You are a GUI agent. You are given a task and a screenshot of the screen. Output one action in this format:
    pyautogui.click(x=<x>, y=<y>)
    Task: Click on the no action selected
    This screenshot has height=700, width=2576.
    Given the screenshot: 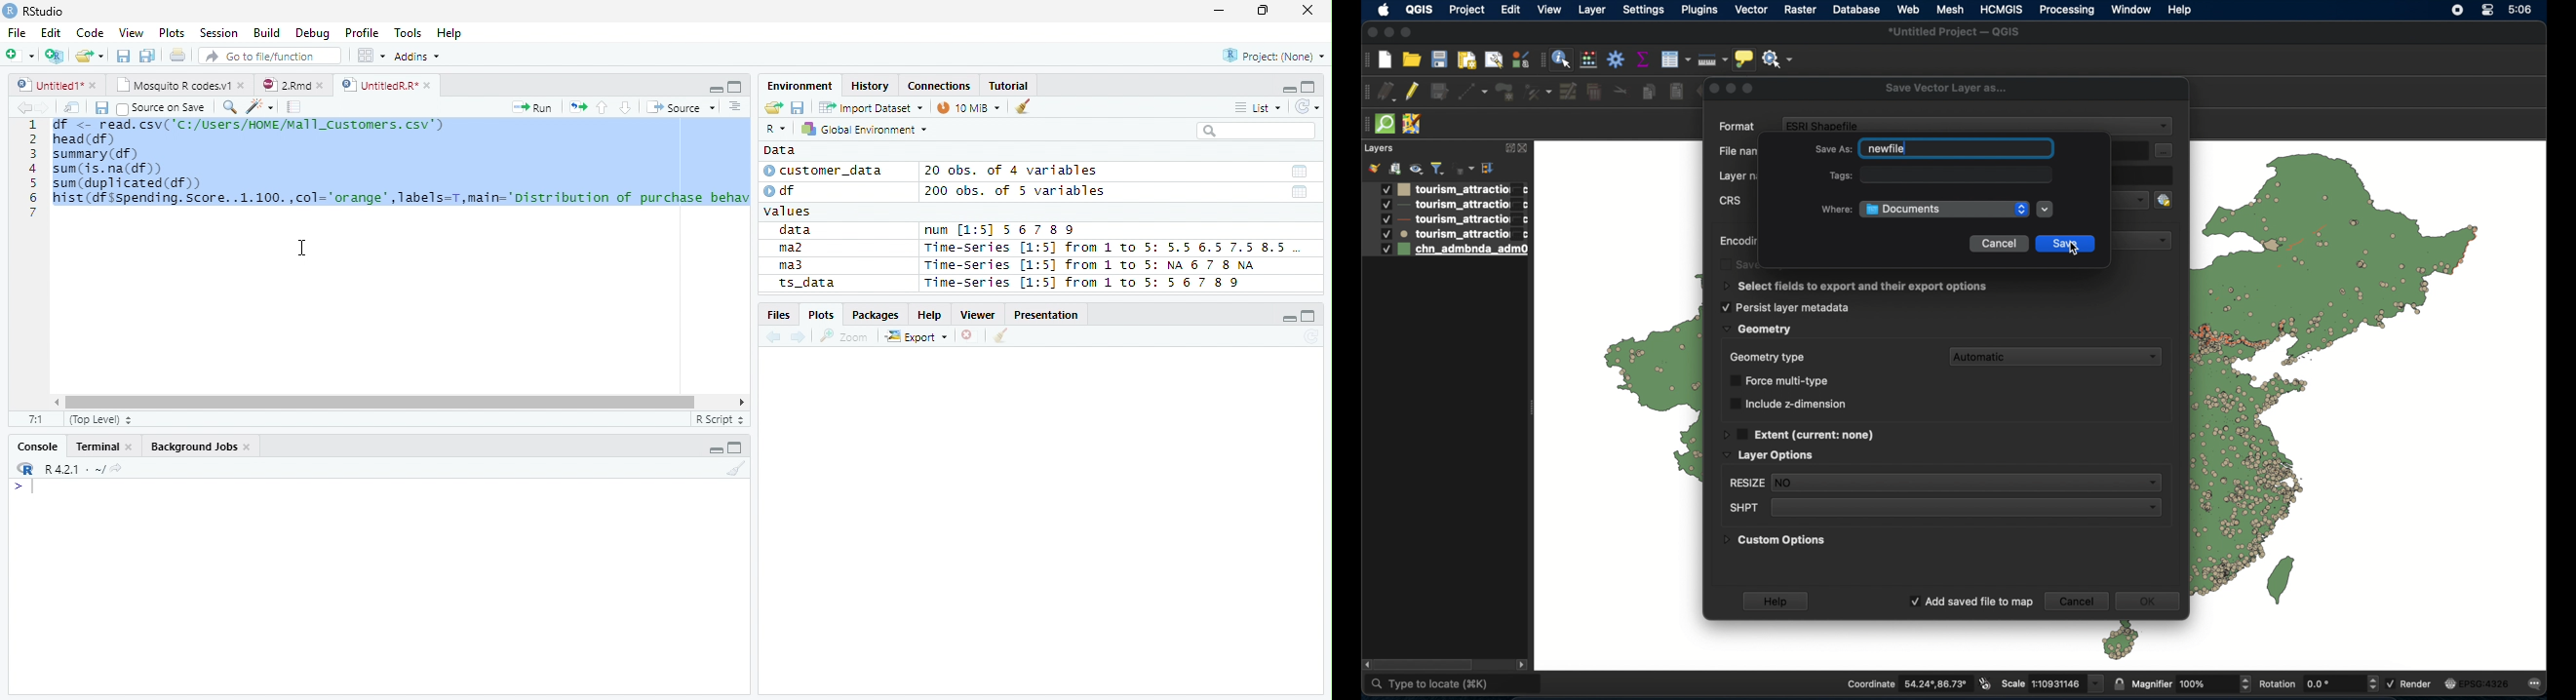 What is the action you would take?
    pyautogui.click(x=1778, y=58)
    